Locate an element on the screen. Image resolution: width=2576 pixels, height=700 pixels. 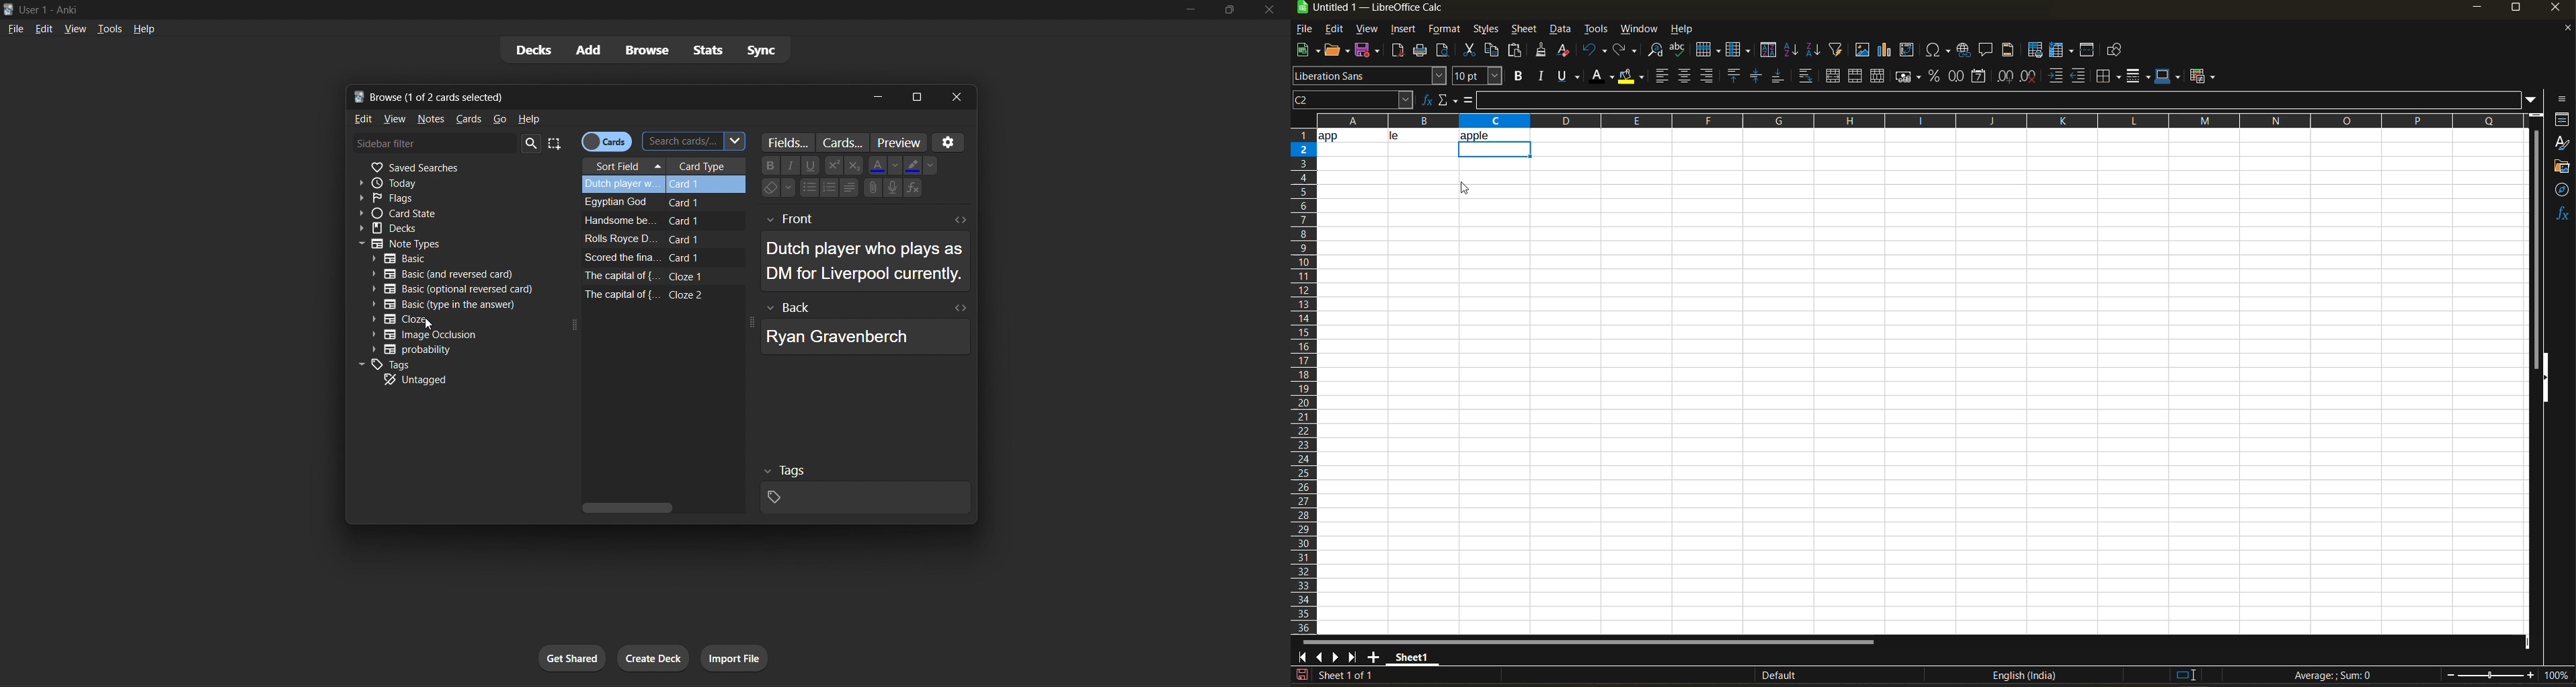
decrease indent is located at coordinates (2082, 76).